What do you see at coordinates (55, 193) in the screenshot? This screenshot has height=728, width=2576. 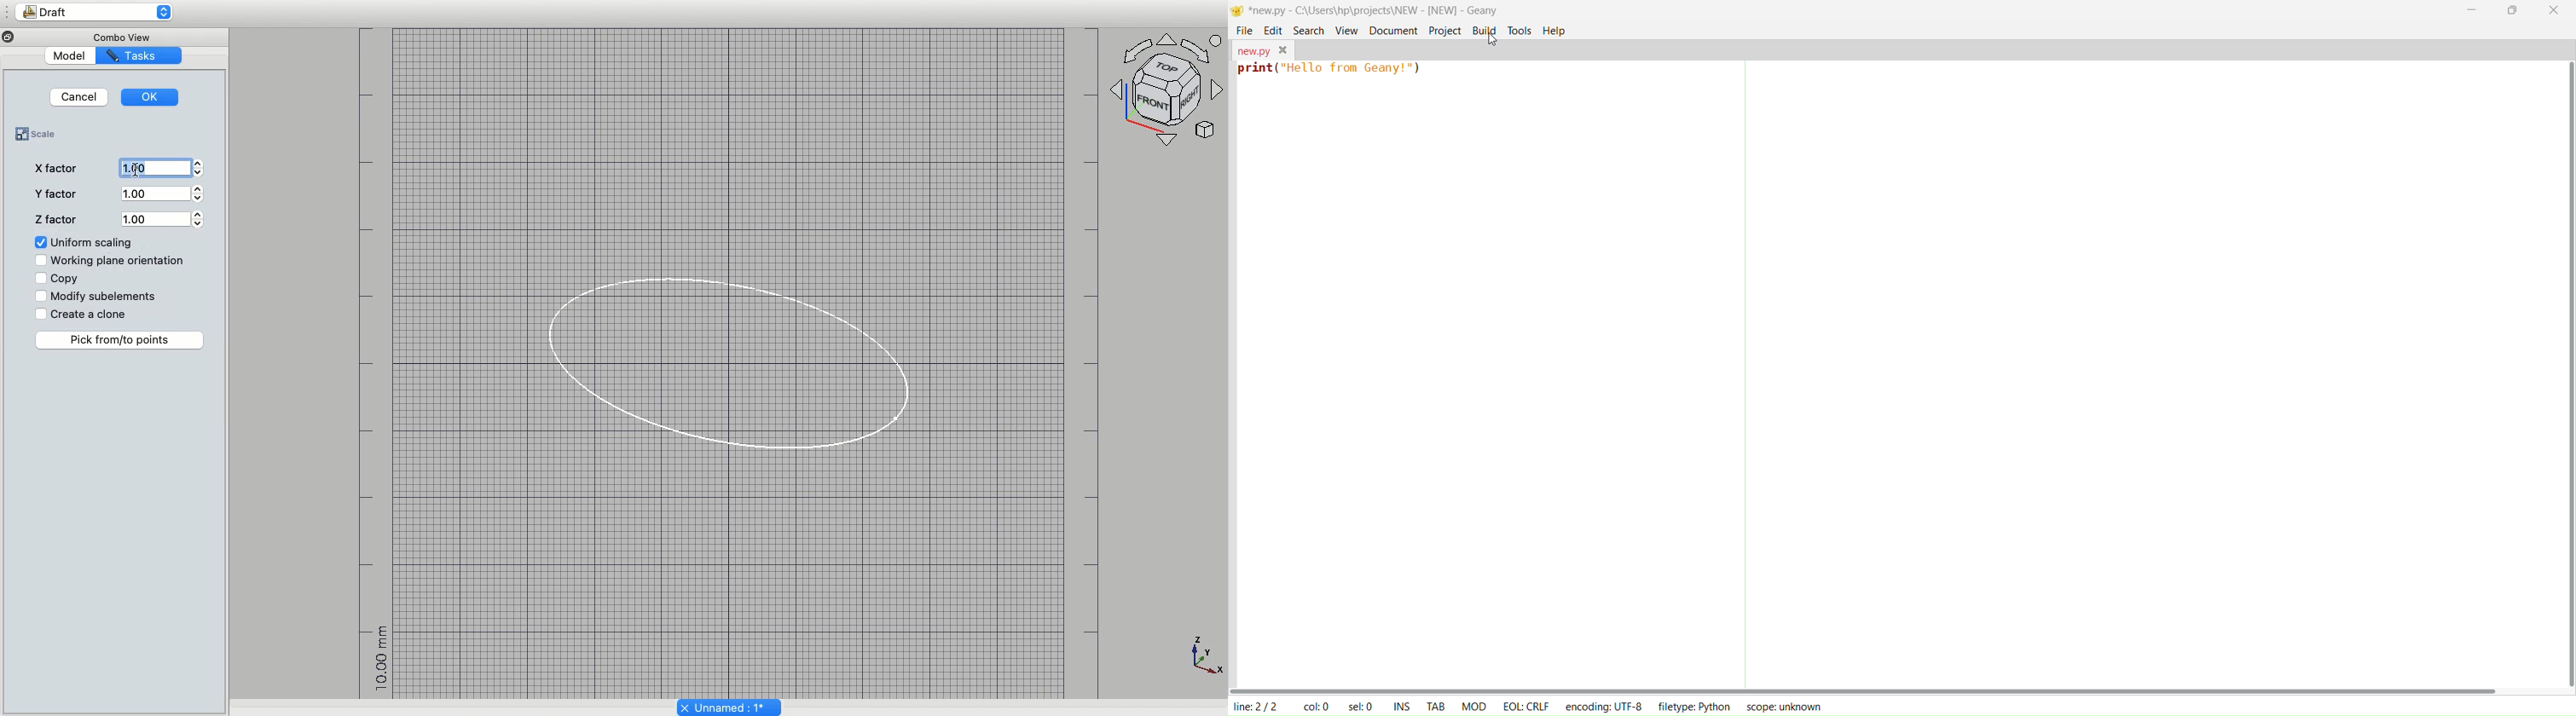 I see `Y factor` at bounding box center [55, 193].